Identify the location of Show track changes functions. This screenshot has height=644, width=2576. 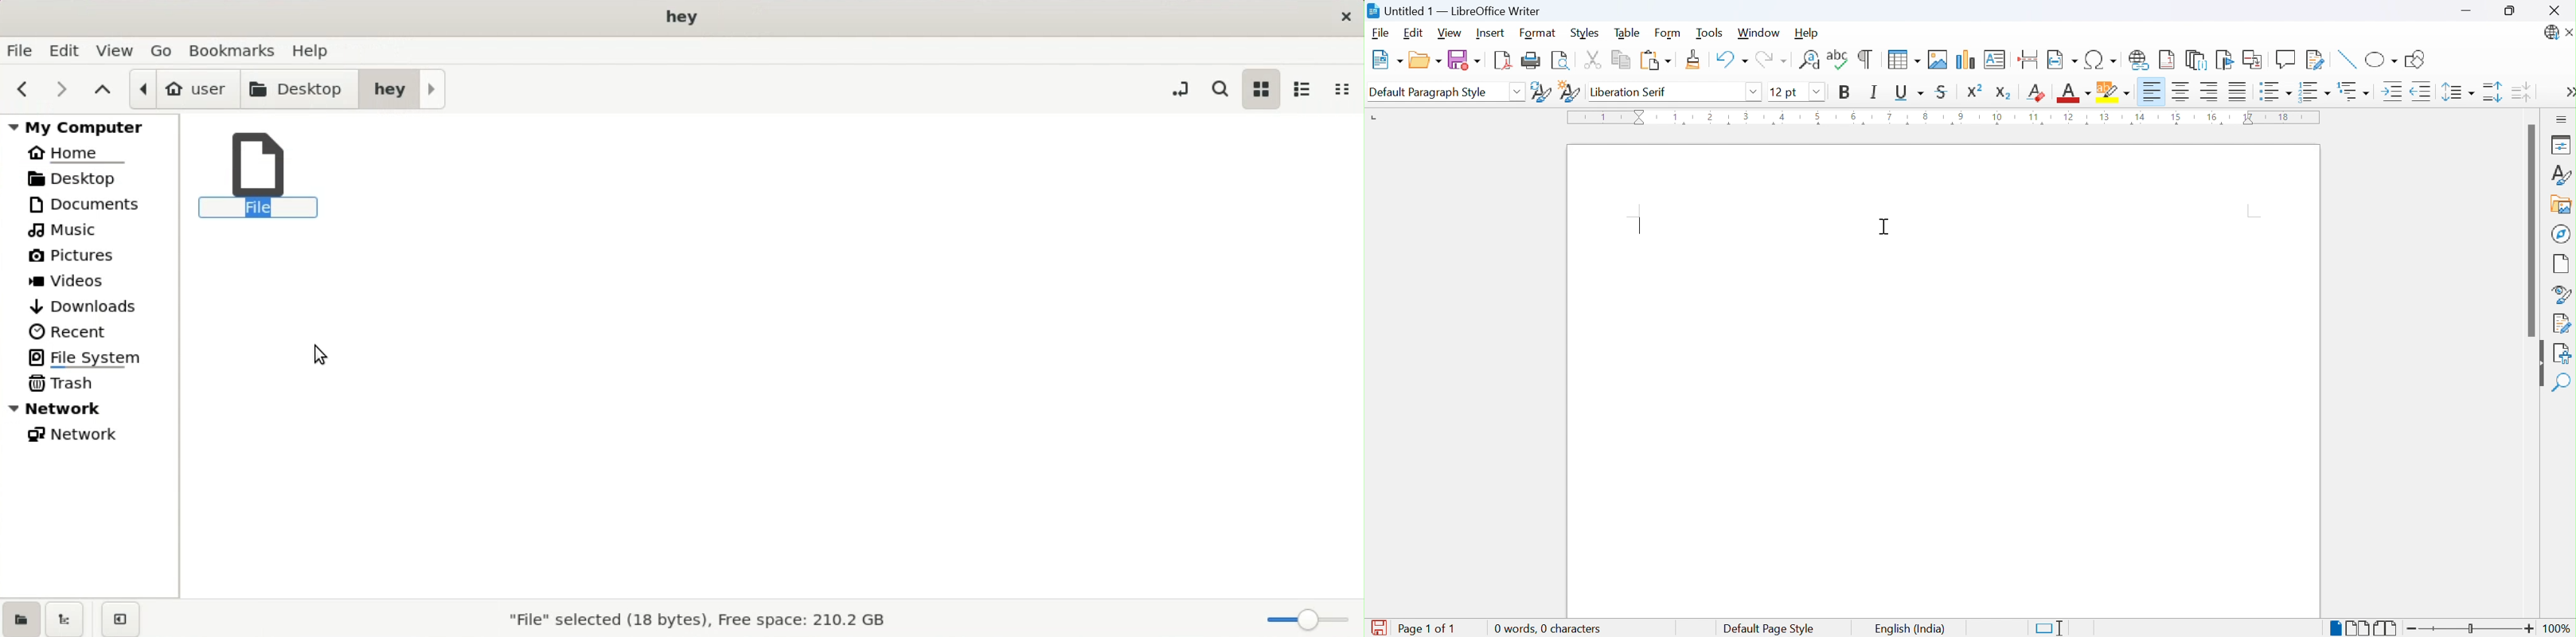
(2316, 61).